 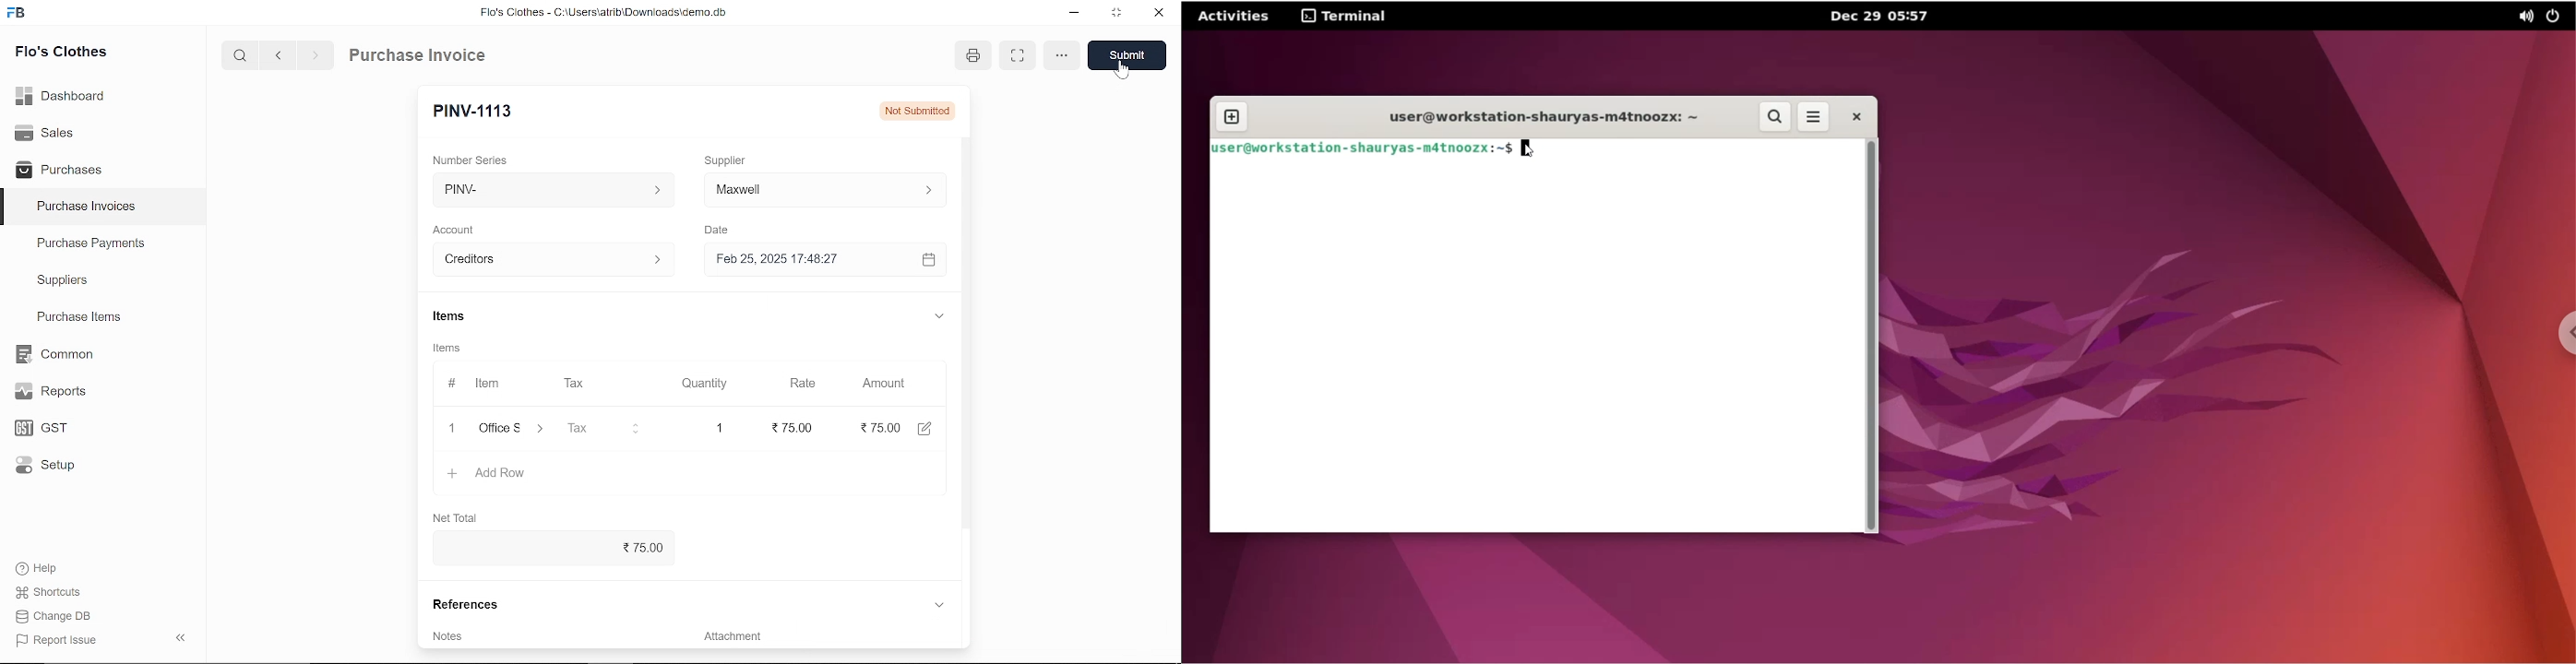 I want to click on ‘Attachment, so click(x=731, y=639).